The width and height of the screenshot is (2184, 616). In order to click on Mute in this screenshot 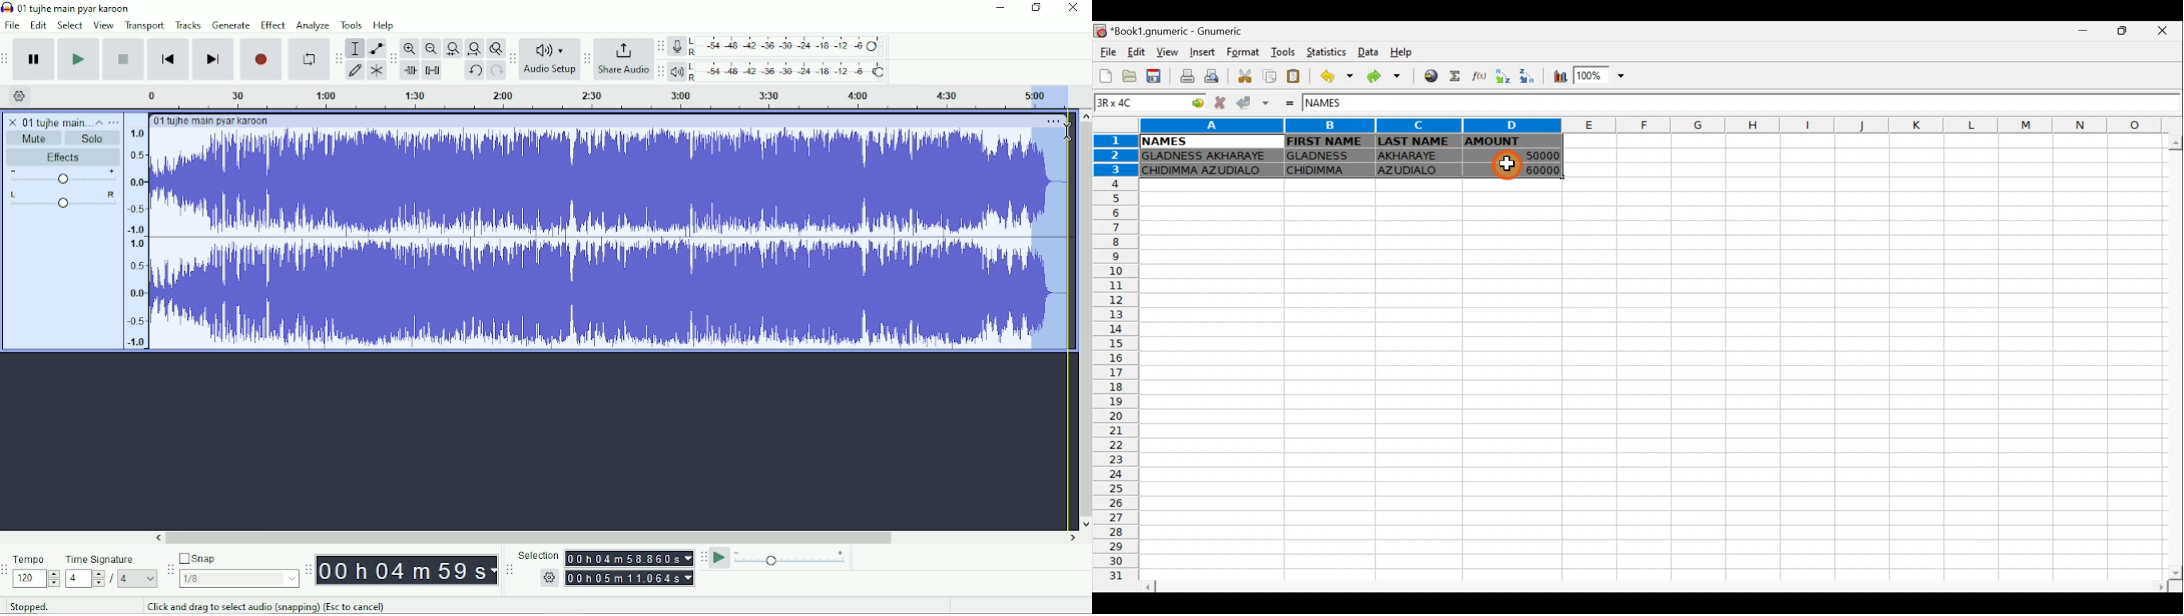, I will do `click(34, 139)`.